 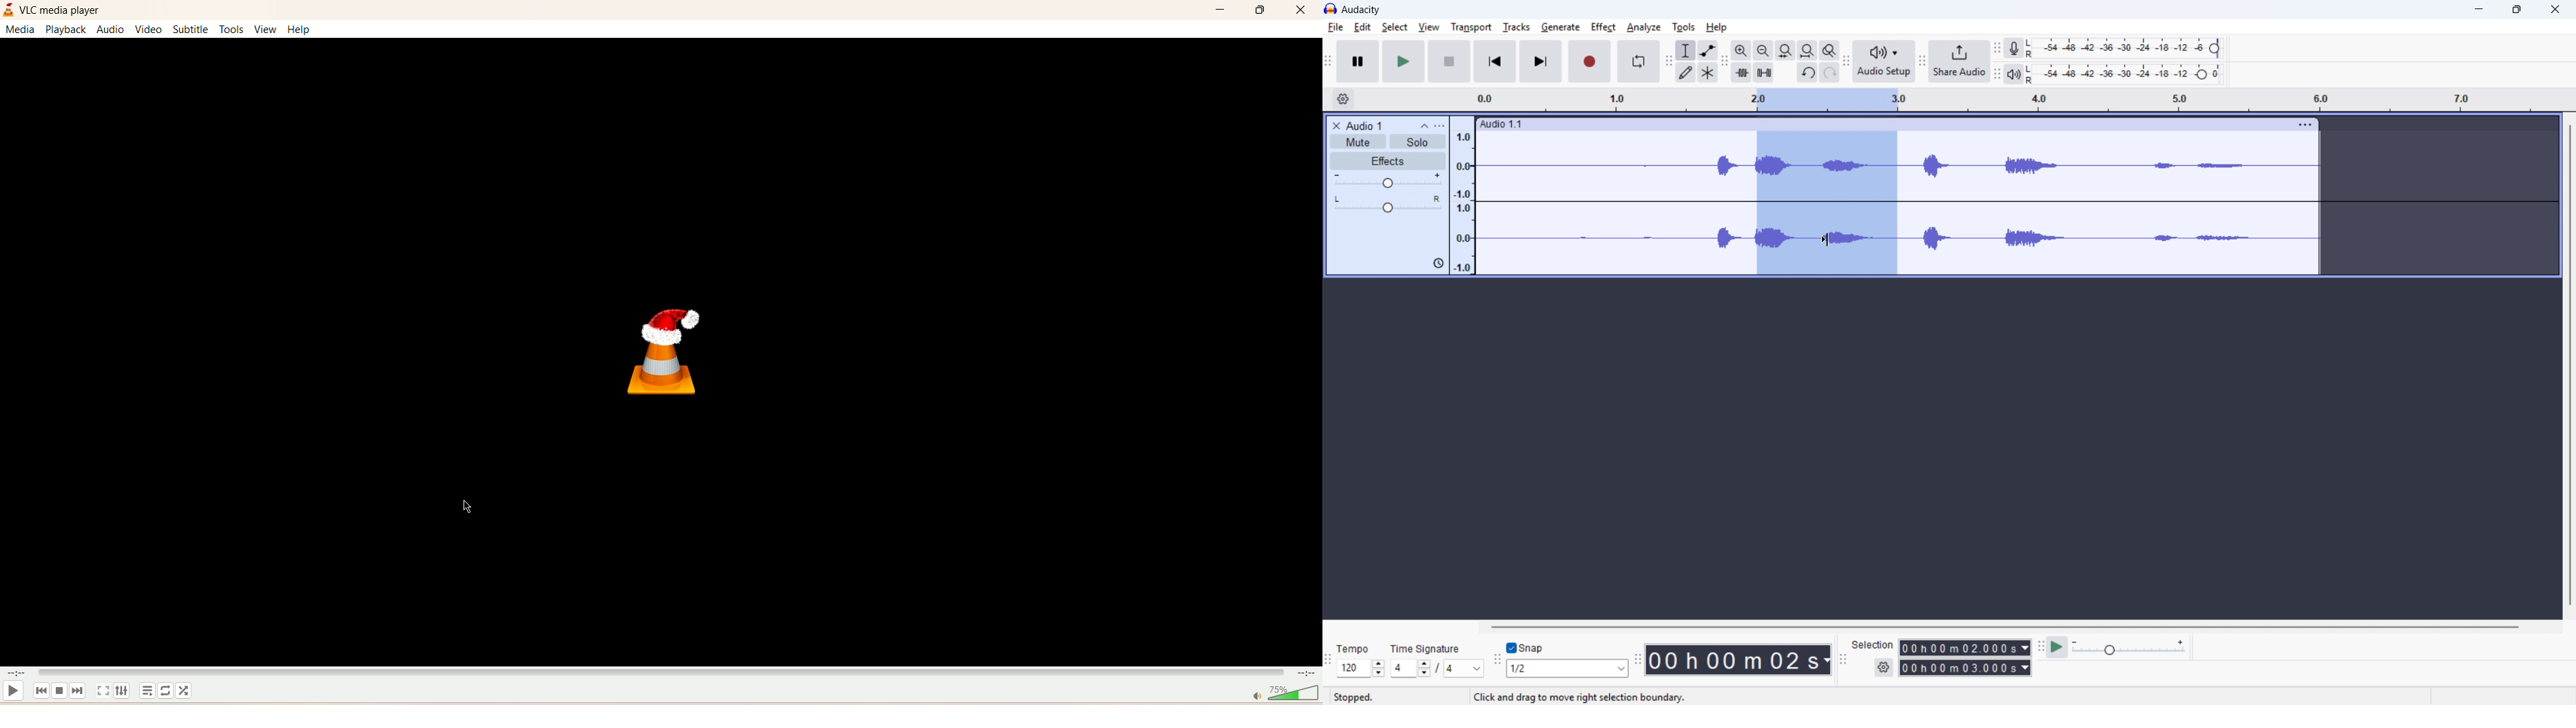 What do you see at coordinates (19, 30) in the screenshot?
I see `media` at bounding box center [19, 30].